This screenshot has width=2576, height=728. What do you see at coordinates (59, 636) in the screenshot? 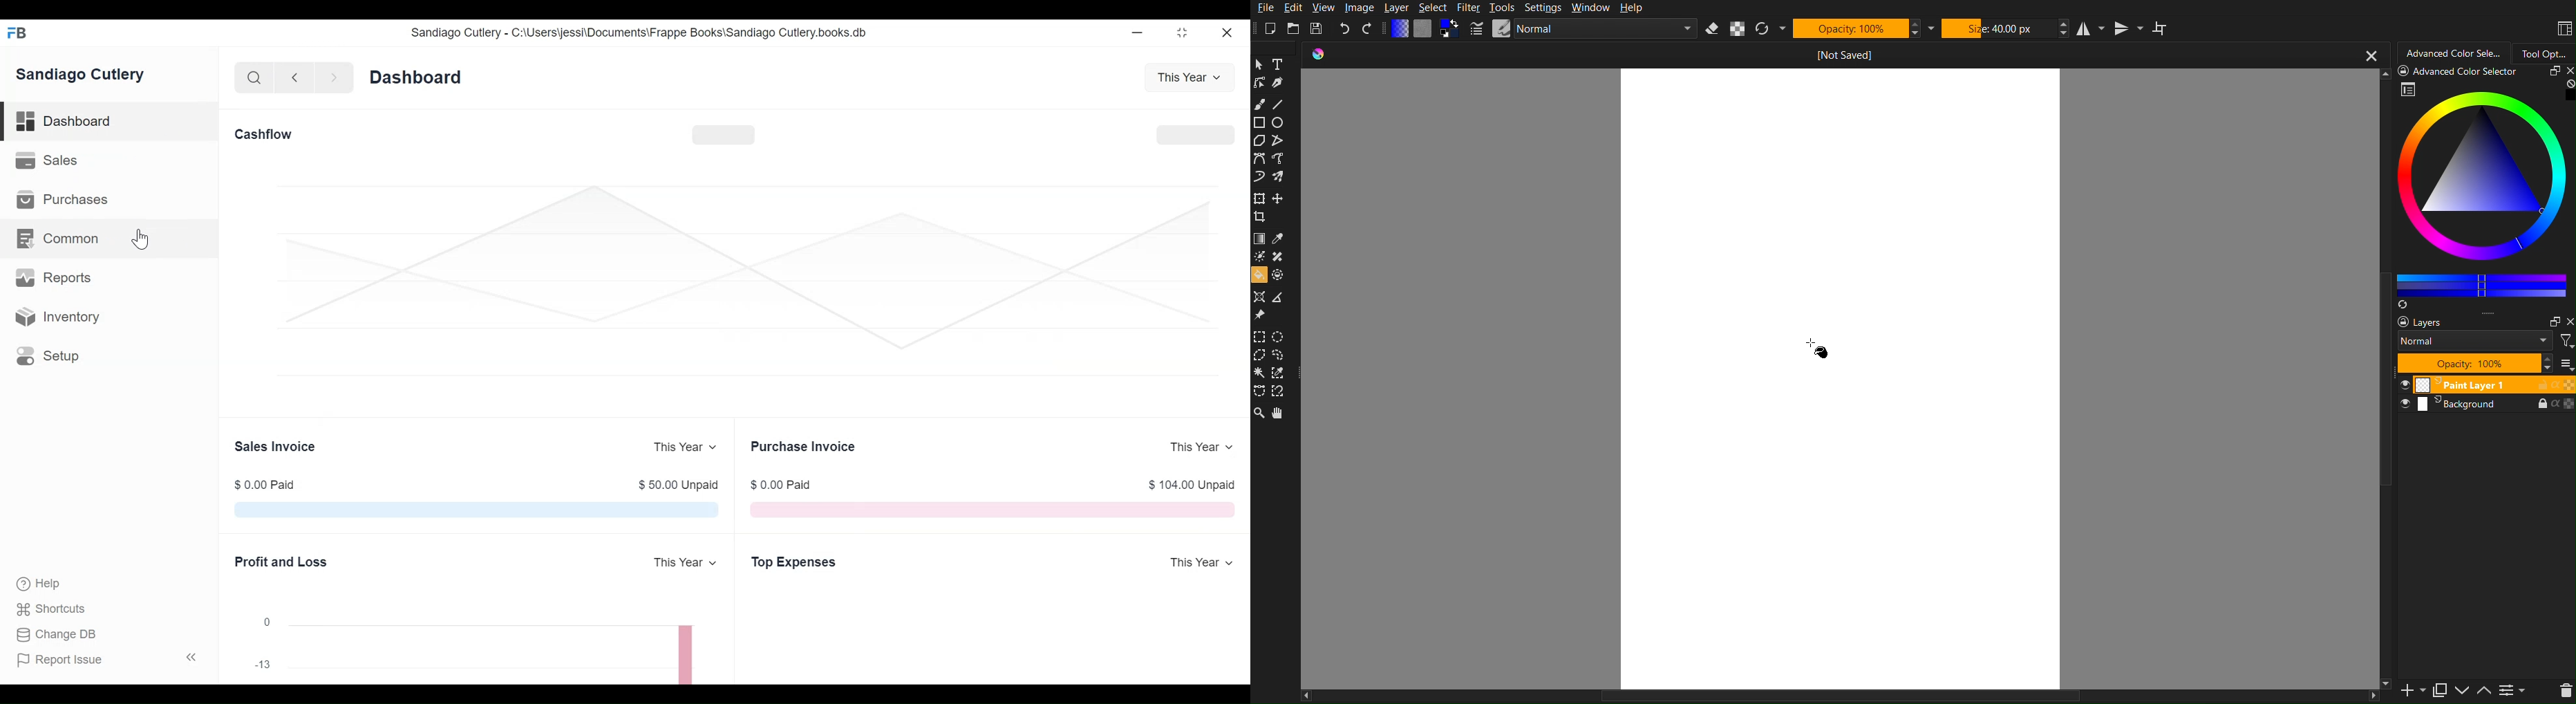
I see `Change DB` at bounding box center [59, 636].